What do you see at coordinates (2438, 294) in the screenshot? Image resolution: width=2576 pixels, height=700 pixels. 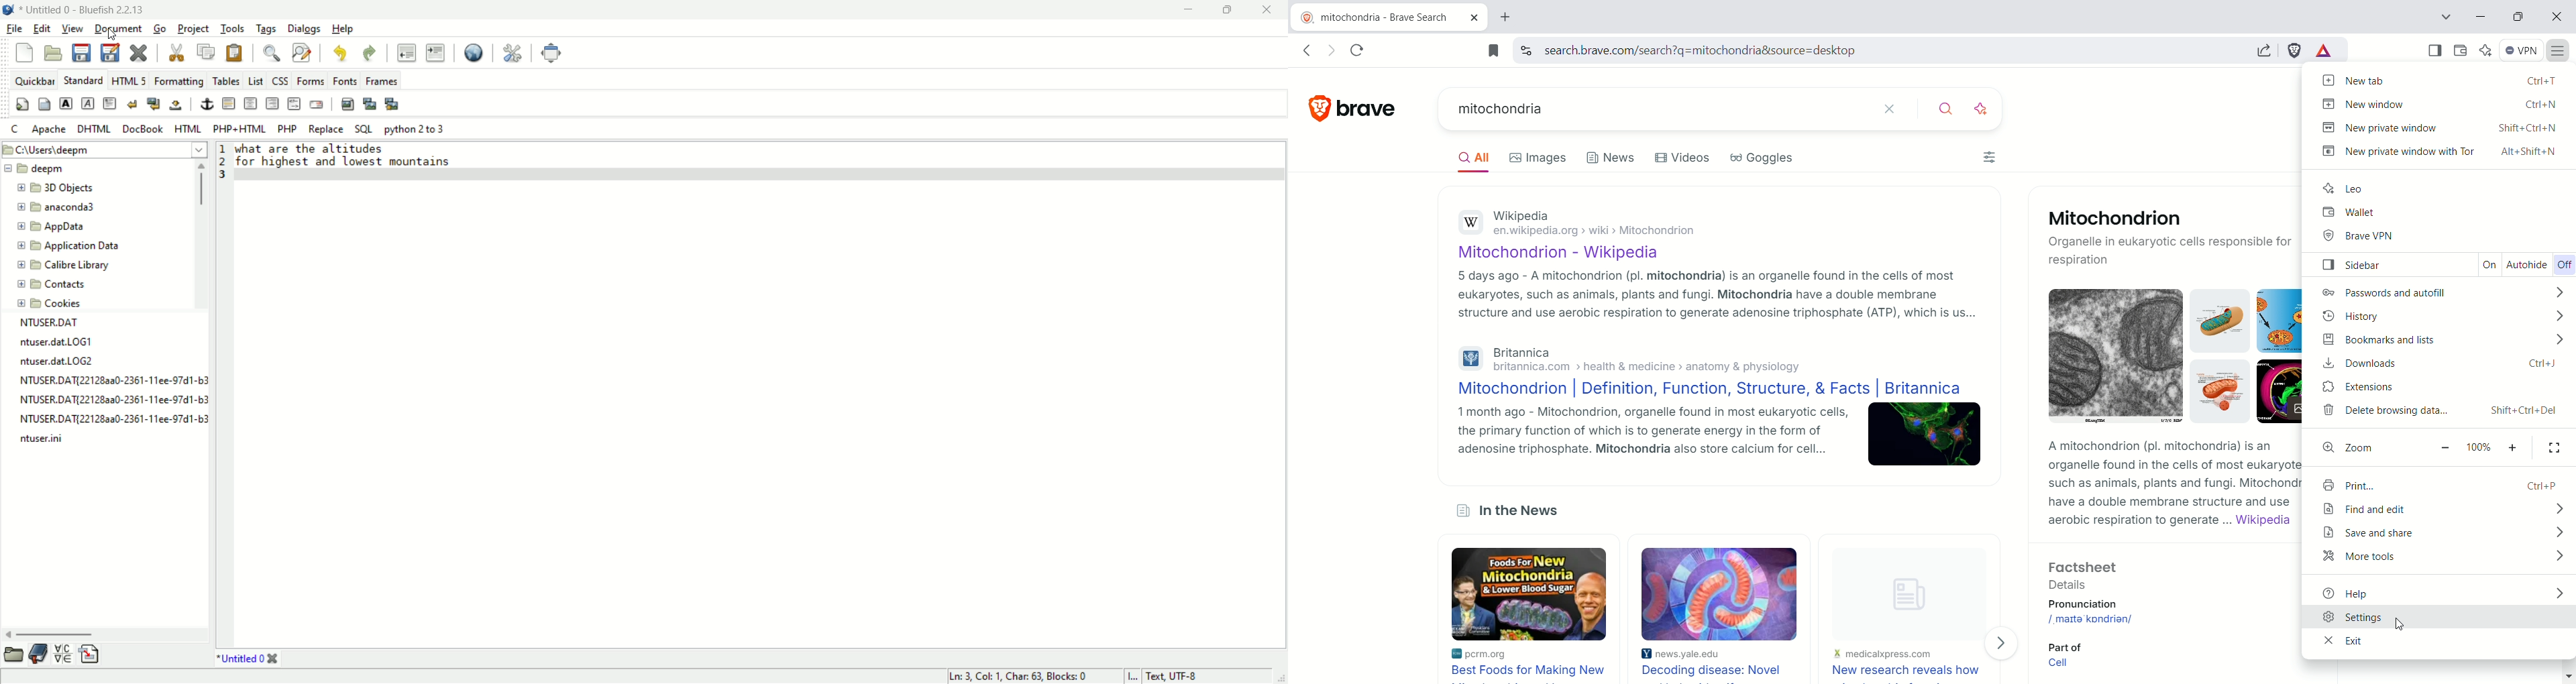 I see `passwords and auto fill` at bounding box center [2438, 294].